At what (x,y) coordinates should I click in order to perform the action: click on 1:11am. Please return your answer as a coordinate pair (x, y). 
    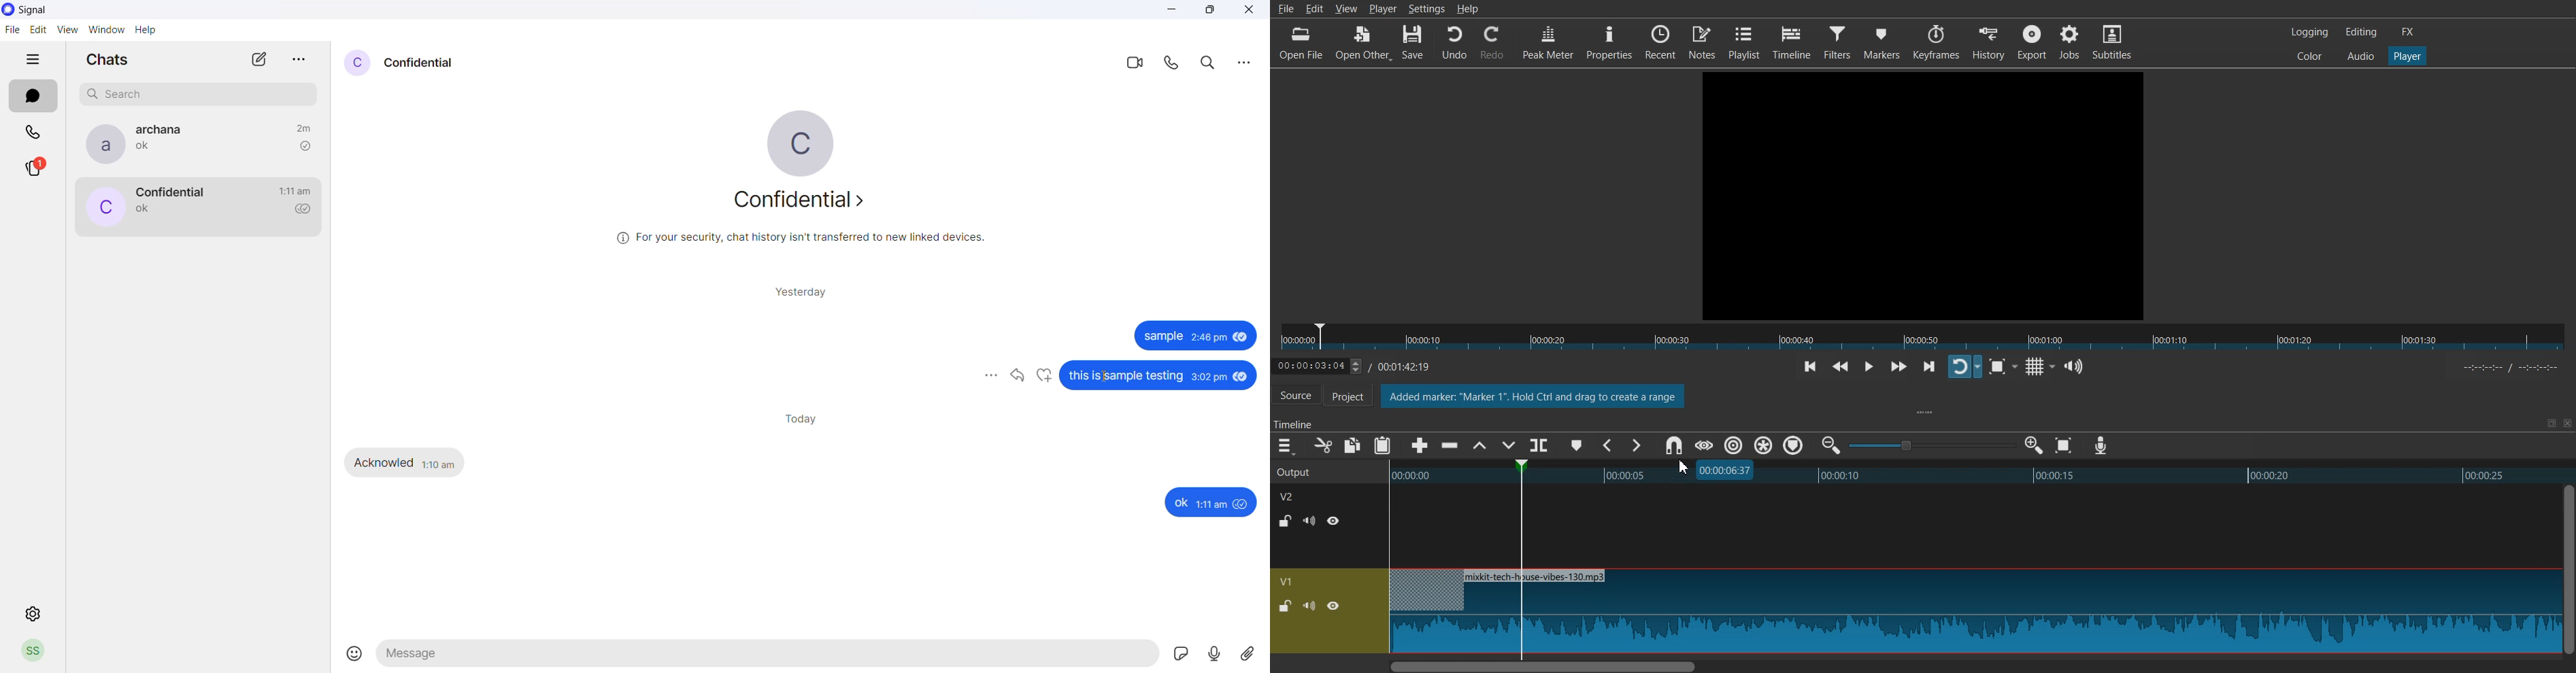
    Looking at the image, I should click on (1213, 504).